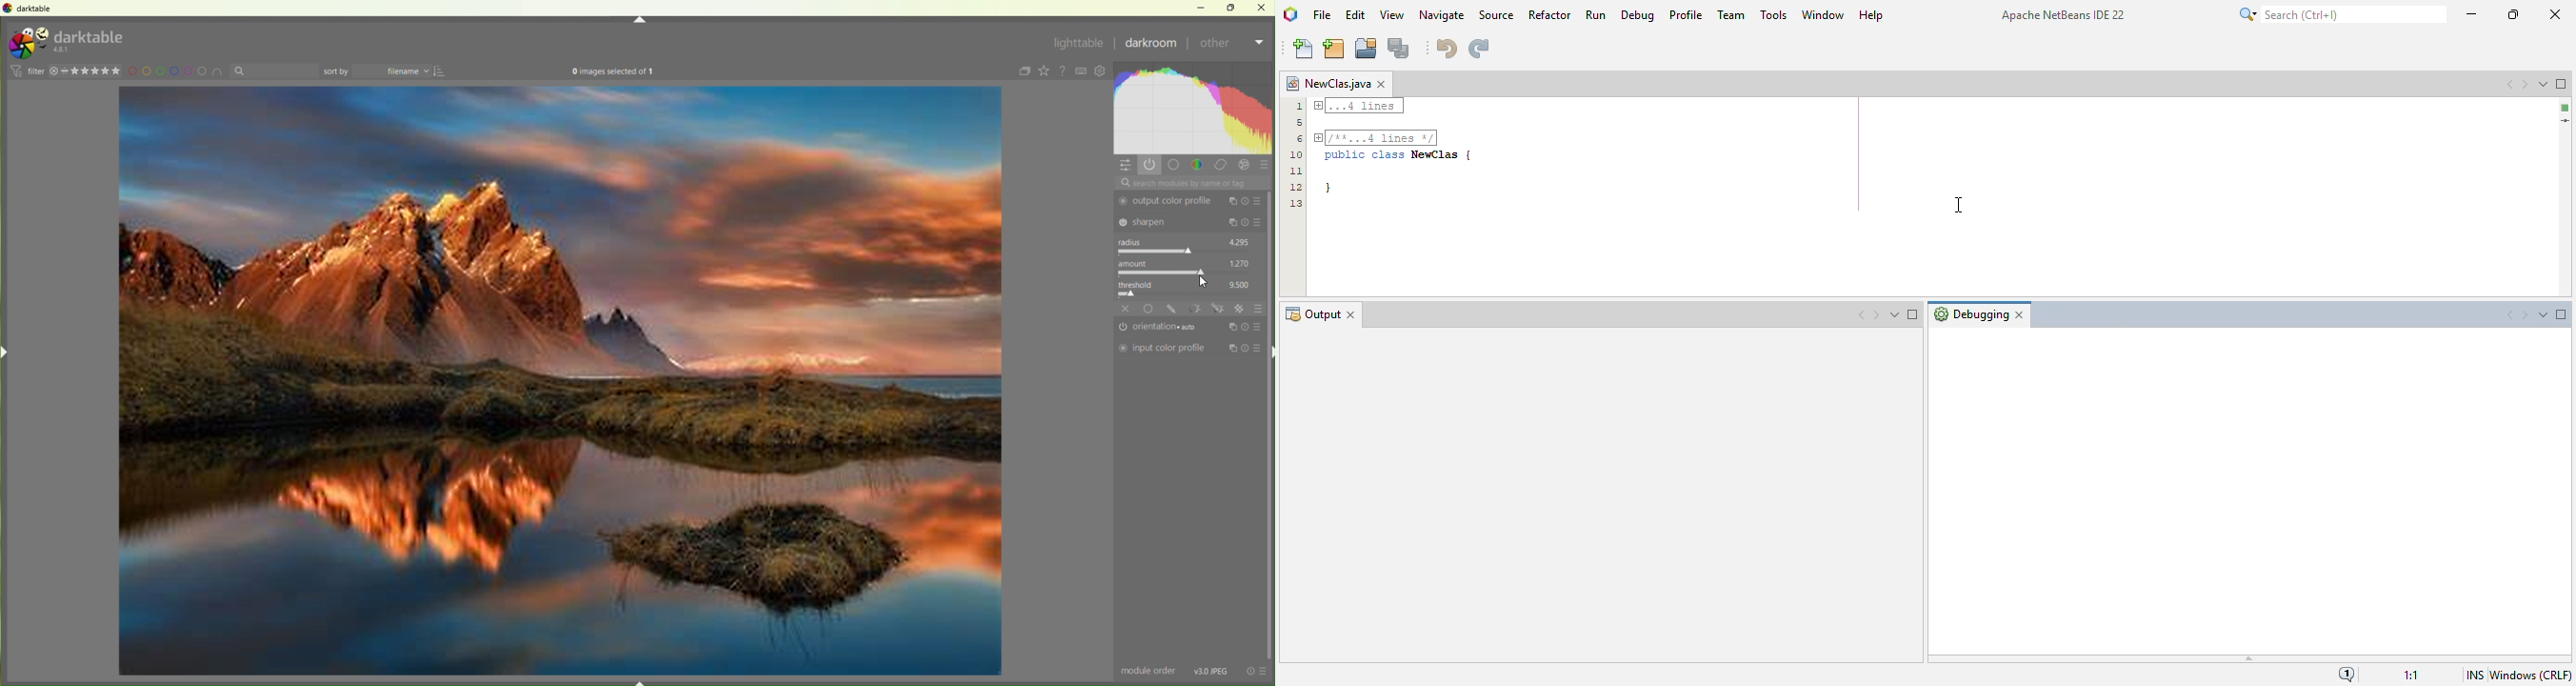  I want to click on filter, so click(35, 71).